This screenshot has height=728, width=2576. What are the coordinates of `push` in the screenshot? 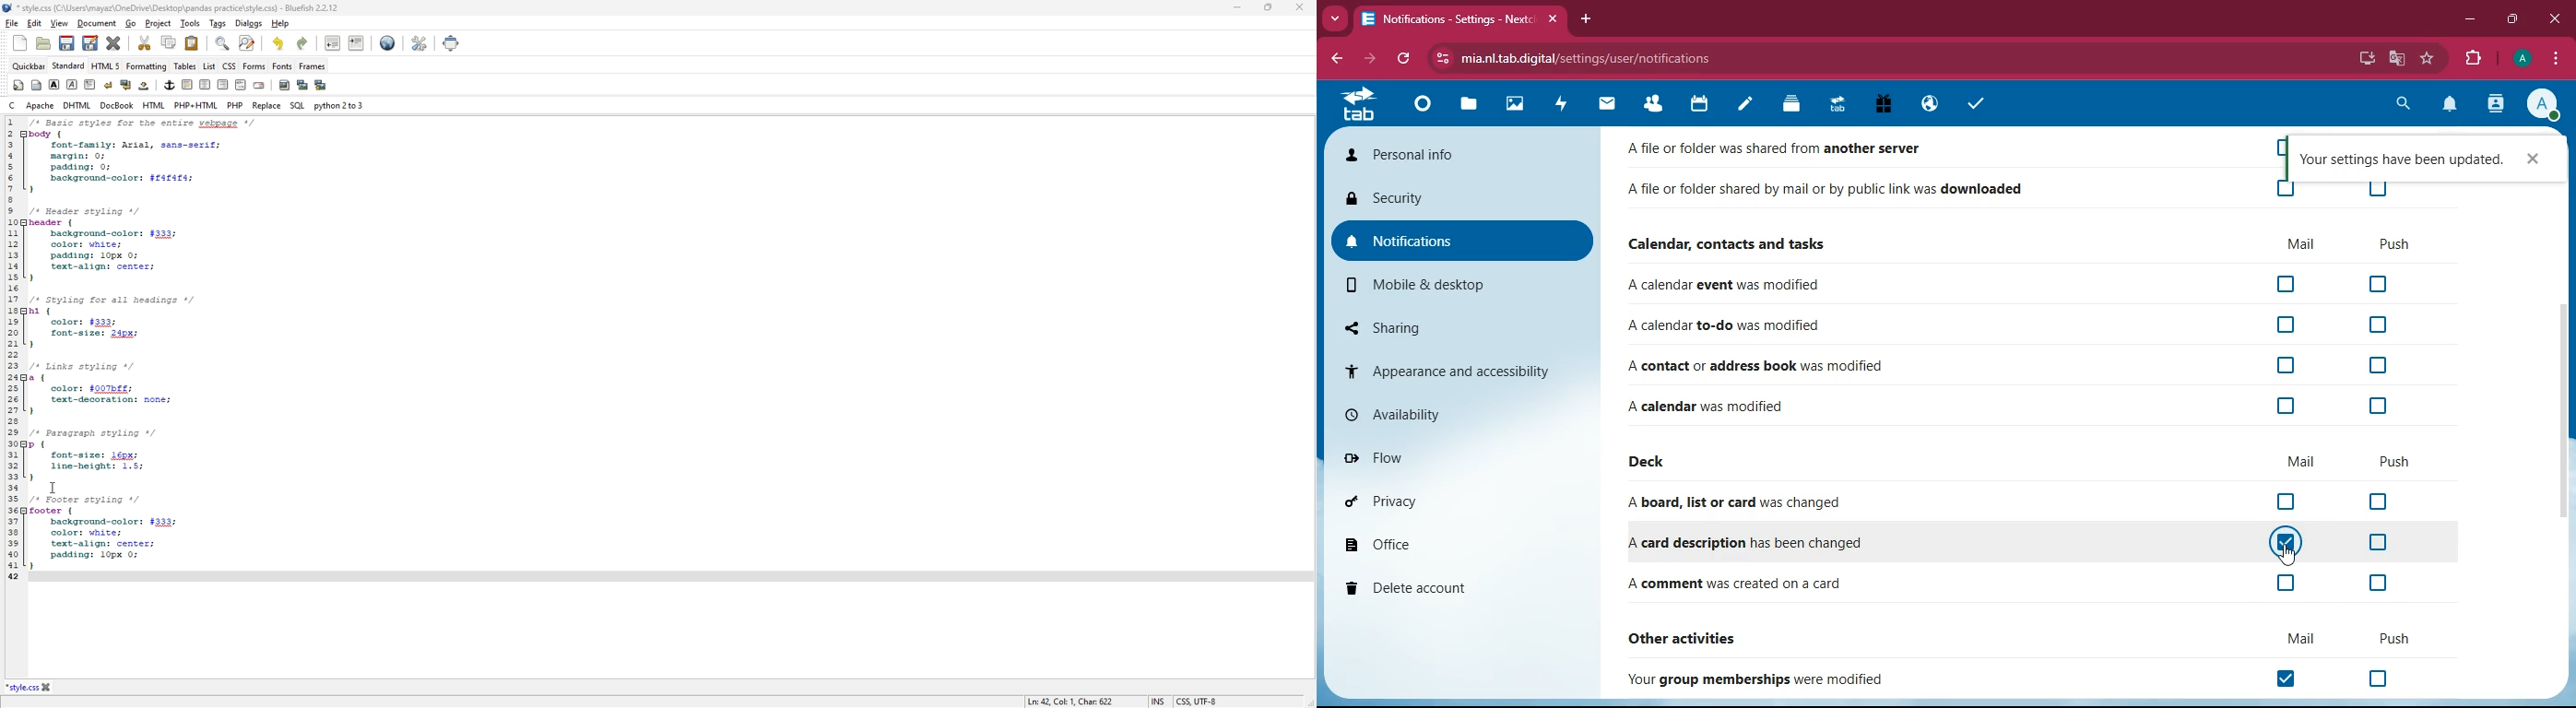 It's located at (2396, 243).